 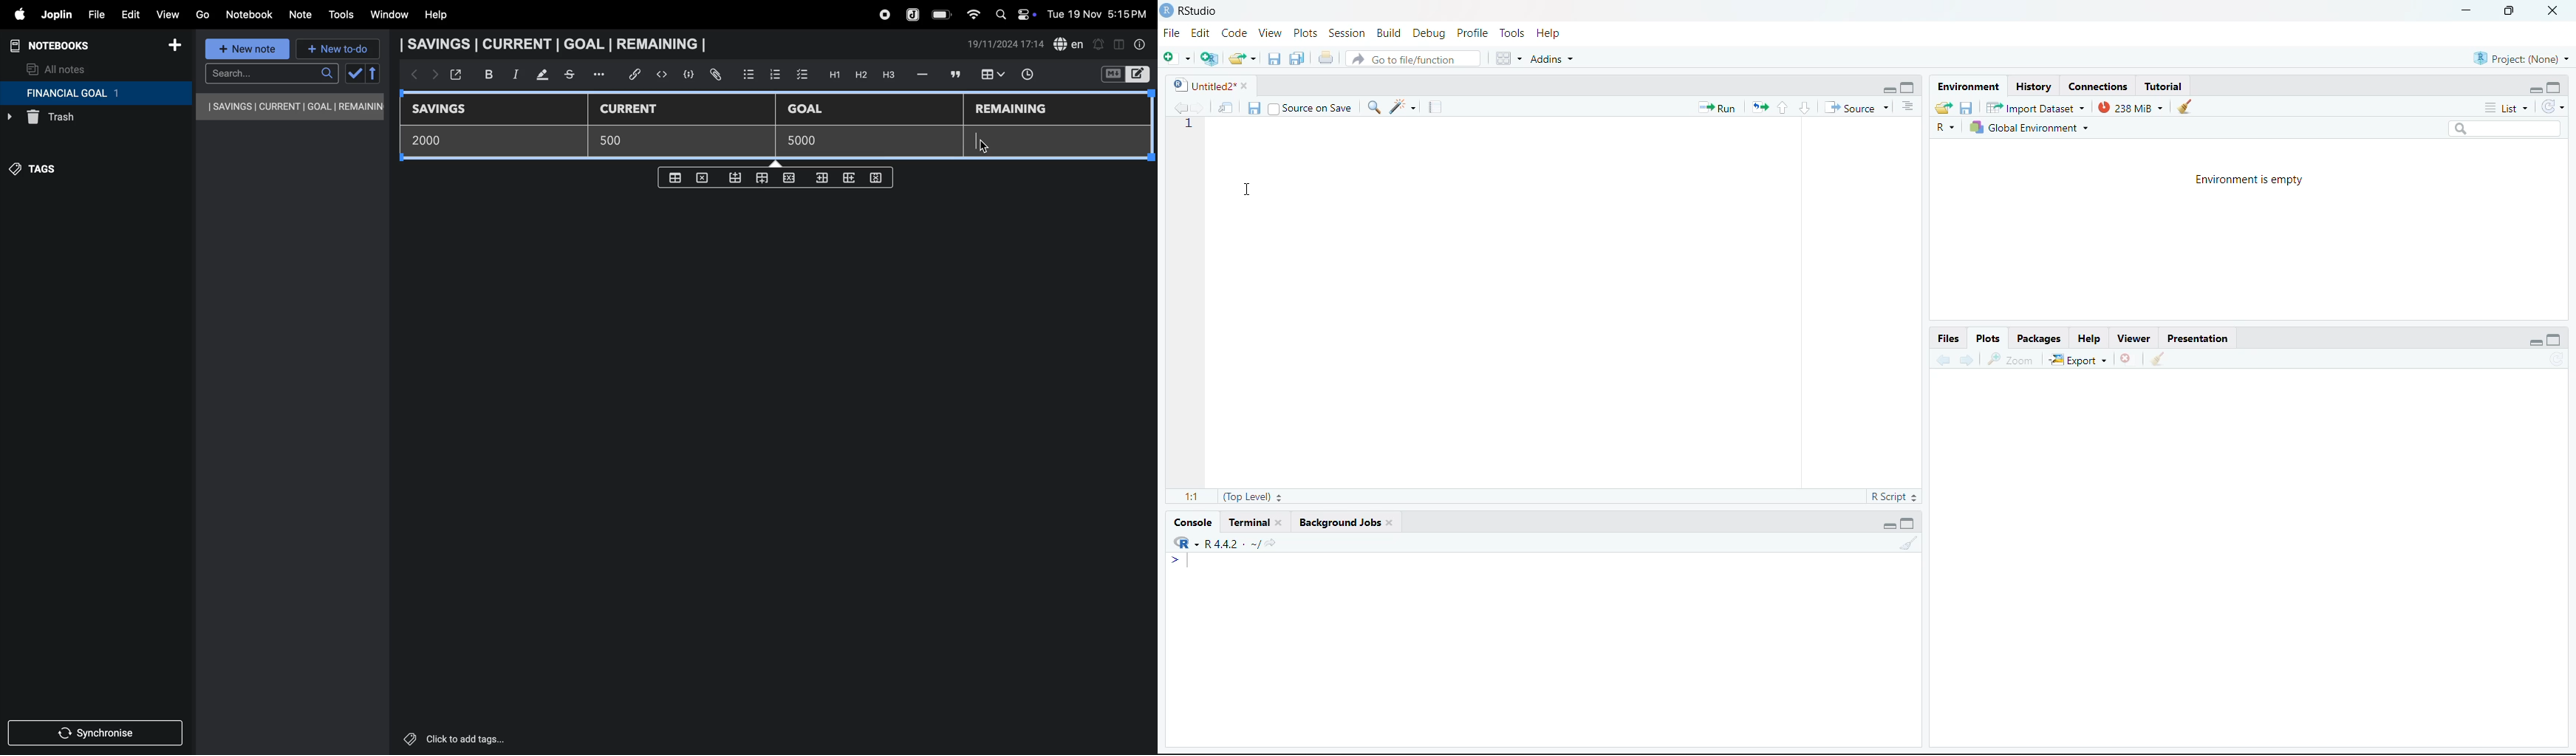 I want to click on minimize, so click(x=2467, y=11).